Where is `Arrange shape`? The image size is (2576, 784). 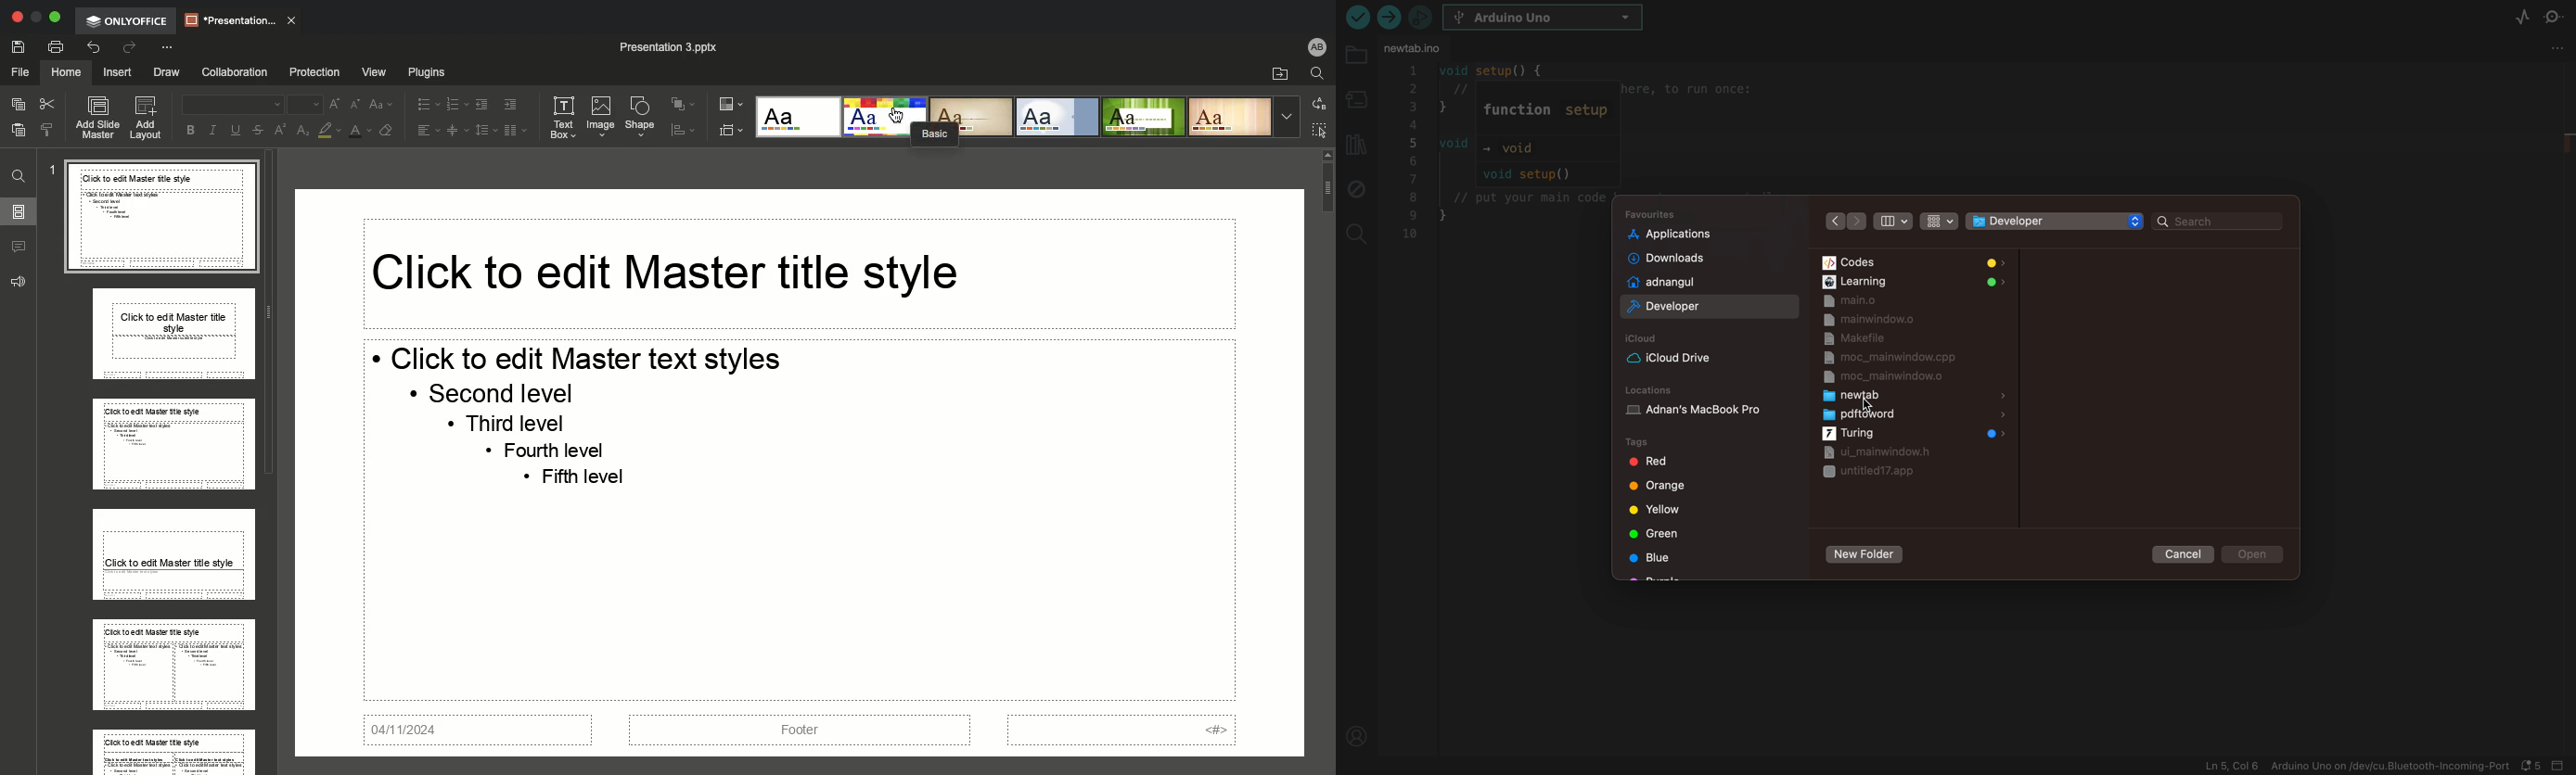 Arrange shape is located at coordinates (685, 103).